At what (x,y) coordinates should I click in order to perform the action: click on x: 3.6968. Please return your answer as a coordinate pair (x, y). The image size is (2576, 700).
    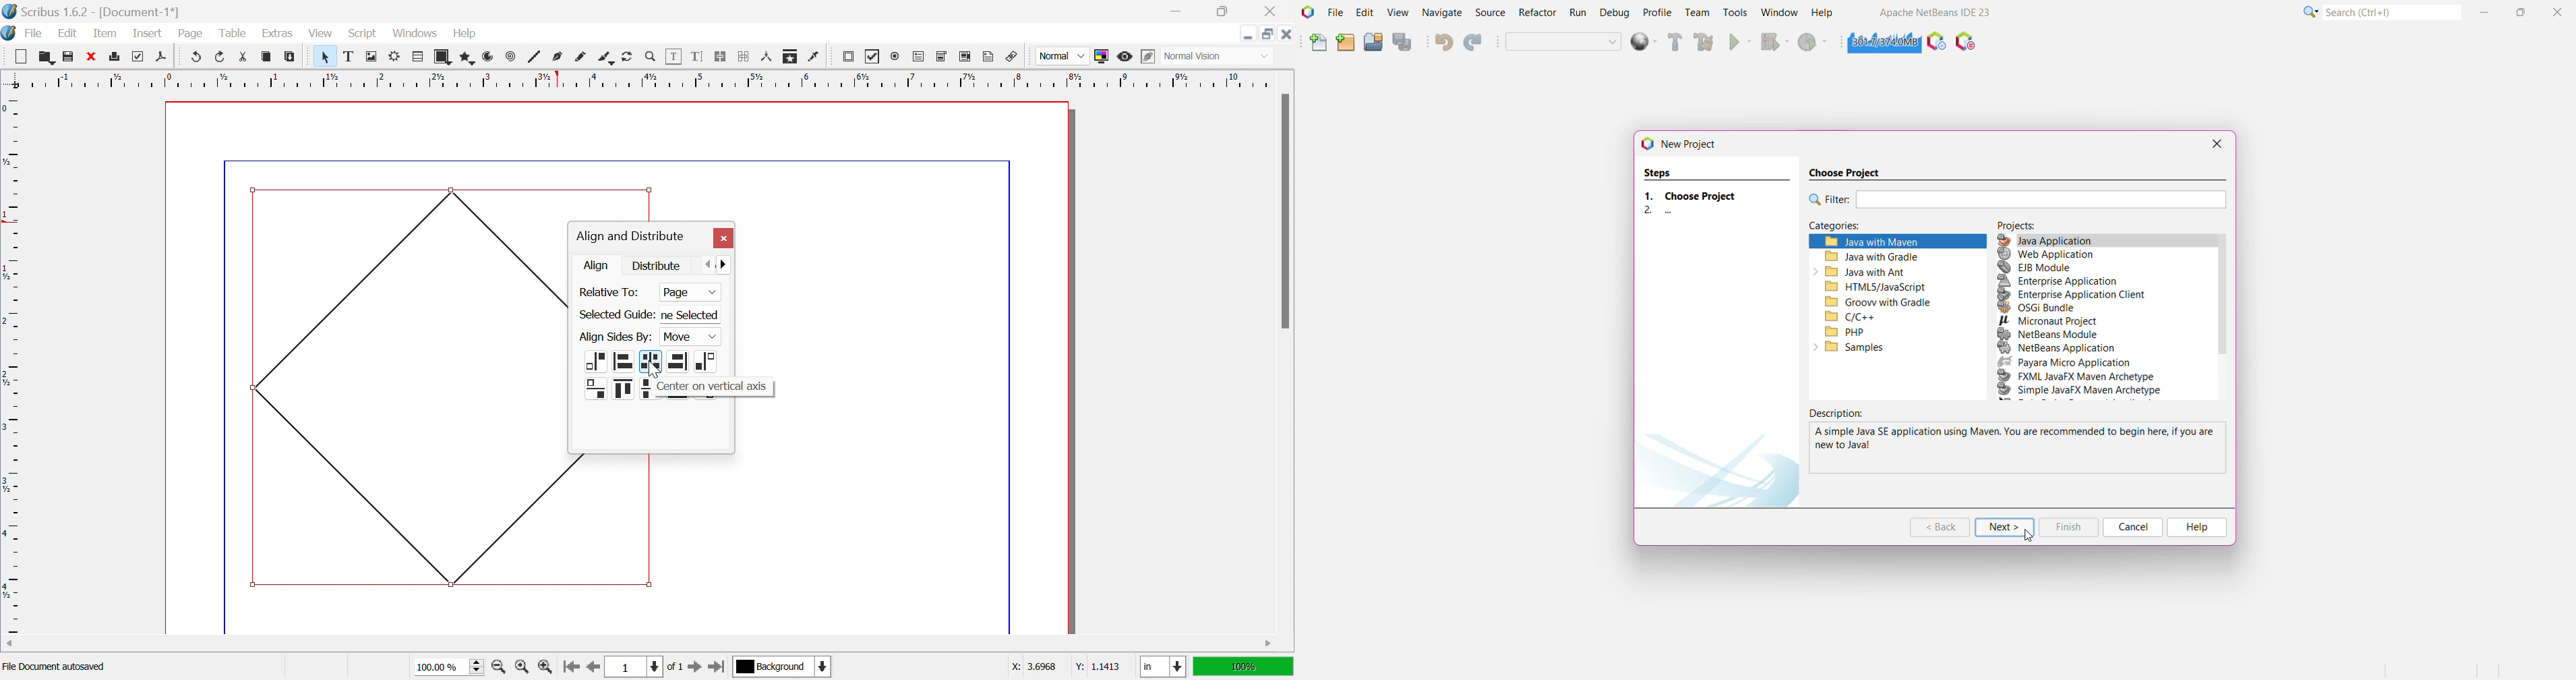
    Looking at the image, I should click on (1036, 667).